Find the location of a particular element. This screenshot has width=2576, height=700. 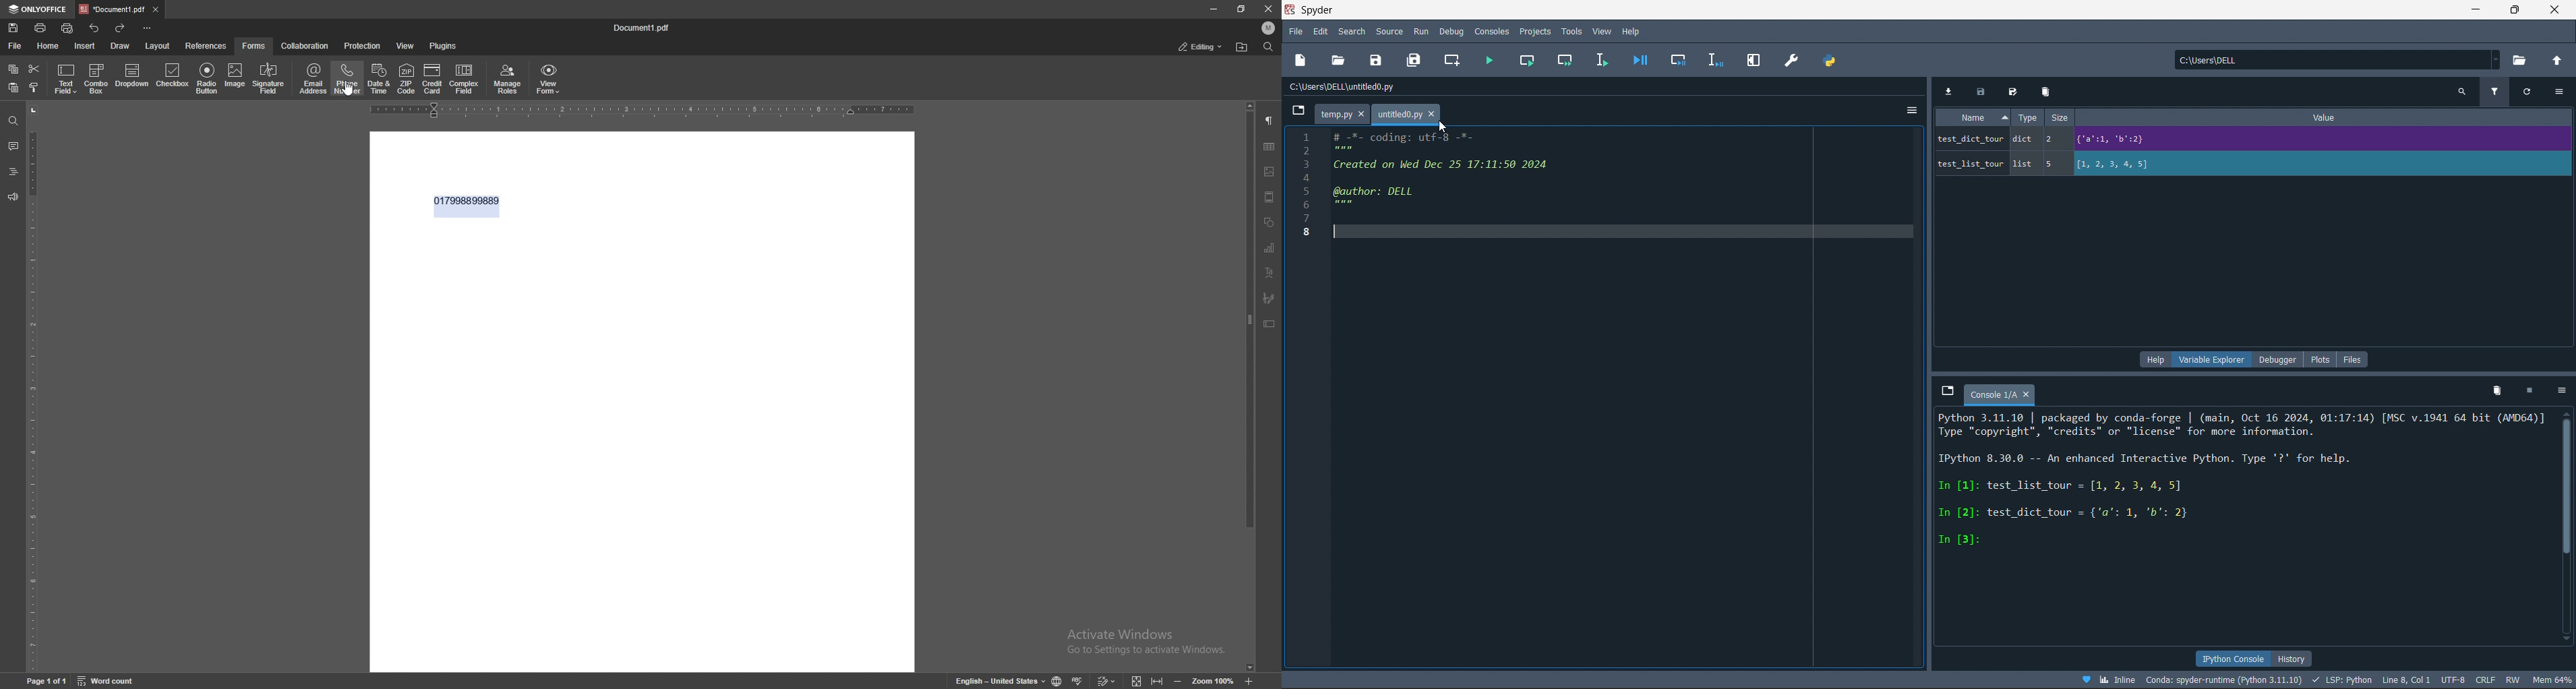

preference is located at coordinates (1793, 60).